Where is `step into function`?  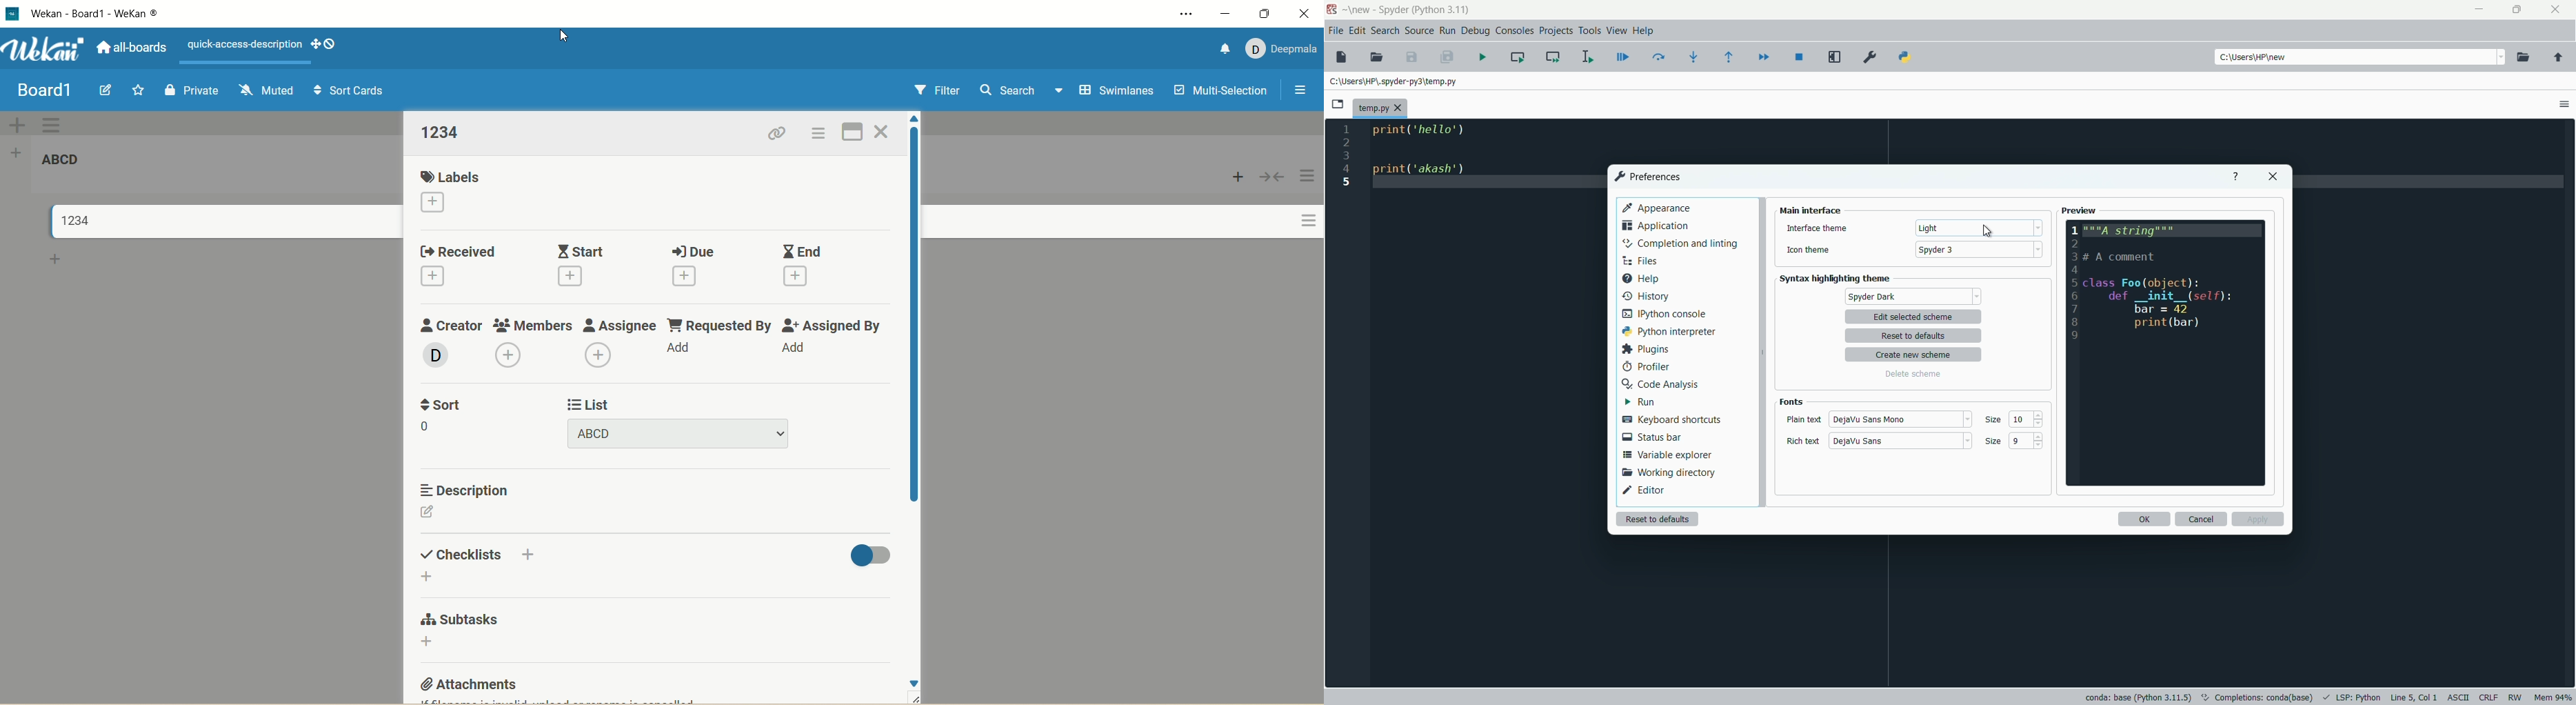 step into function is located at coordinates (1694, 56).